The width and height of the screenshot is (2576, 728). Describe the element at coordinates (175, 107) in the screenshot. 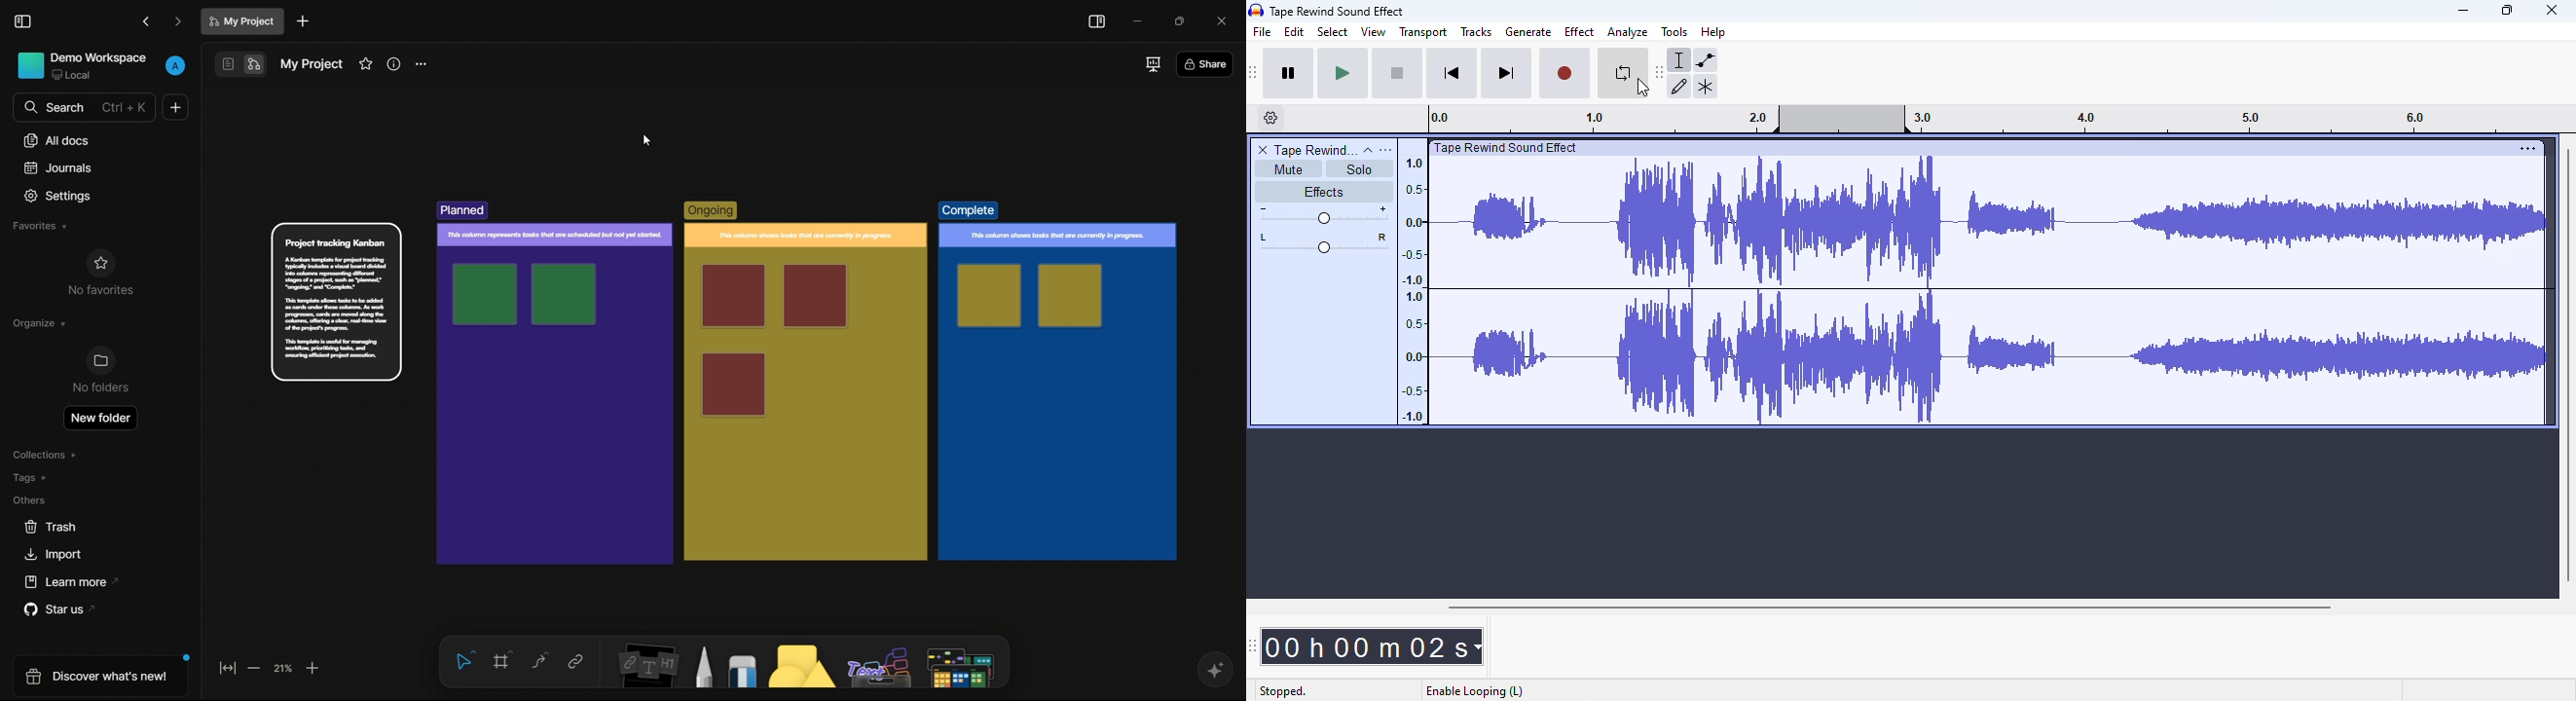

I see `new document` at that location.